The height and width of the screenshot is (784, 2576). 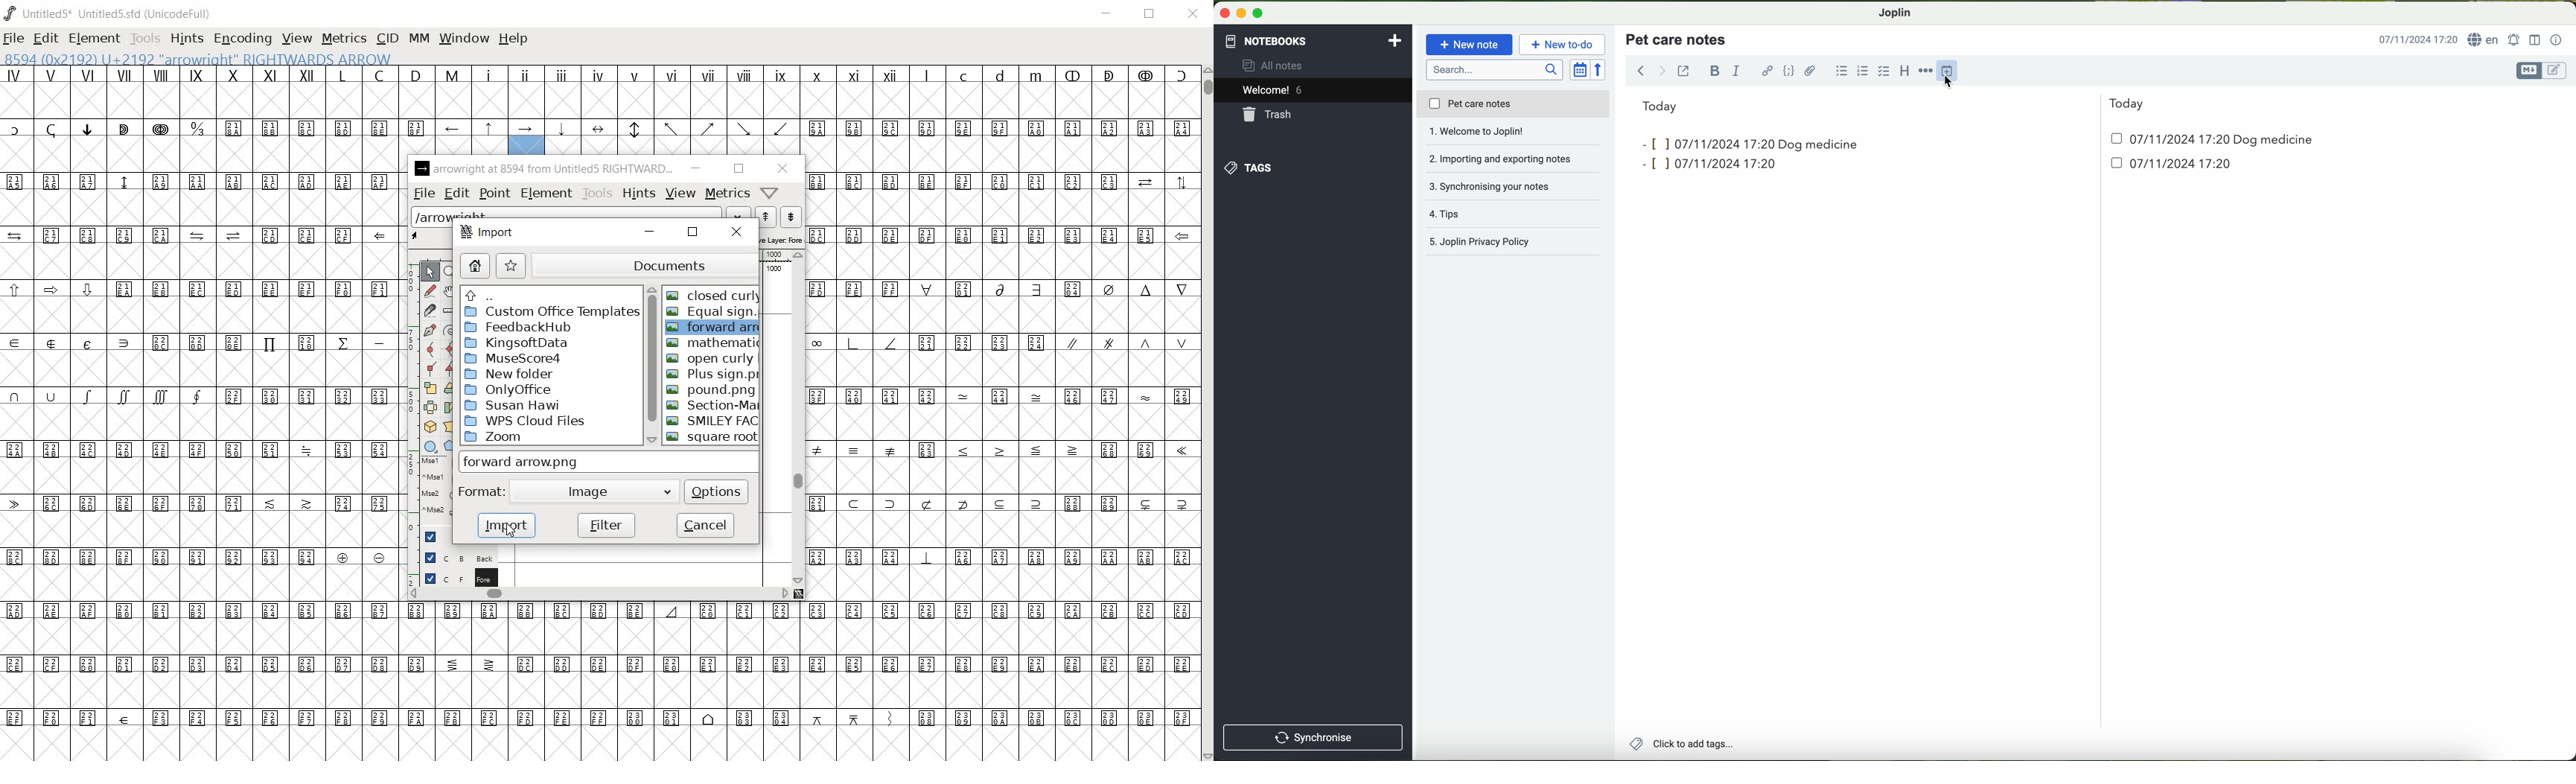 I want to click on toggle editor layout, so click(x=2535, y=39).